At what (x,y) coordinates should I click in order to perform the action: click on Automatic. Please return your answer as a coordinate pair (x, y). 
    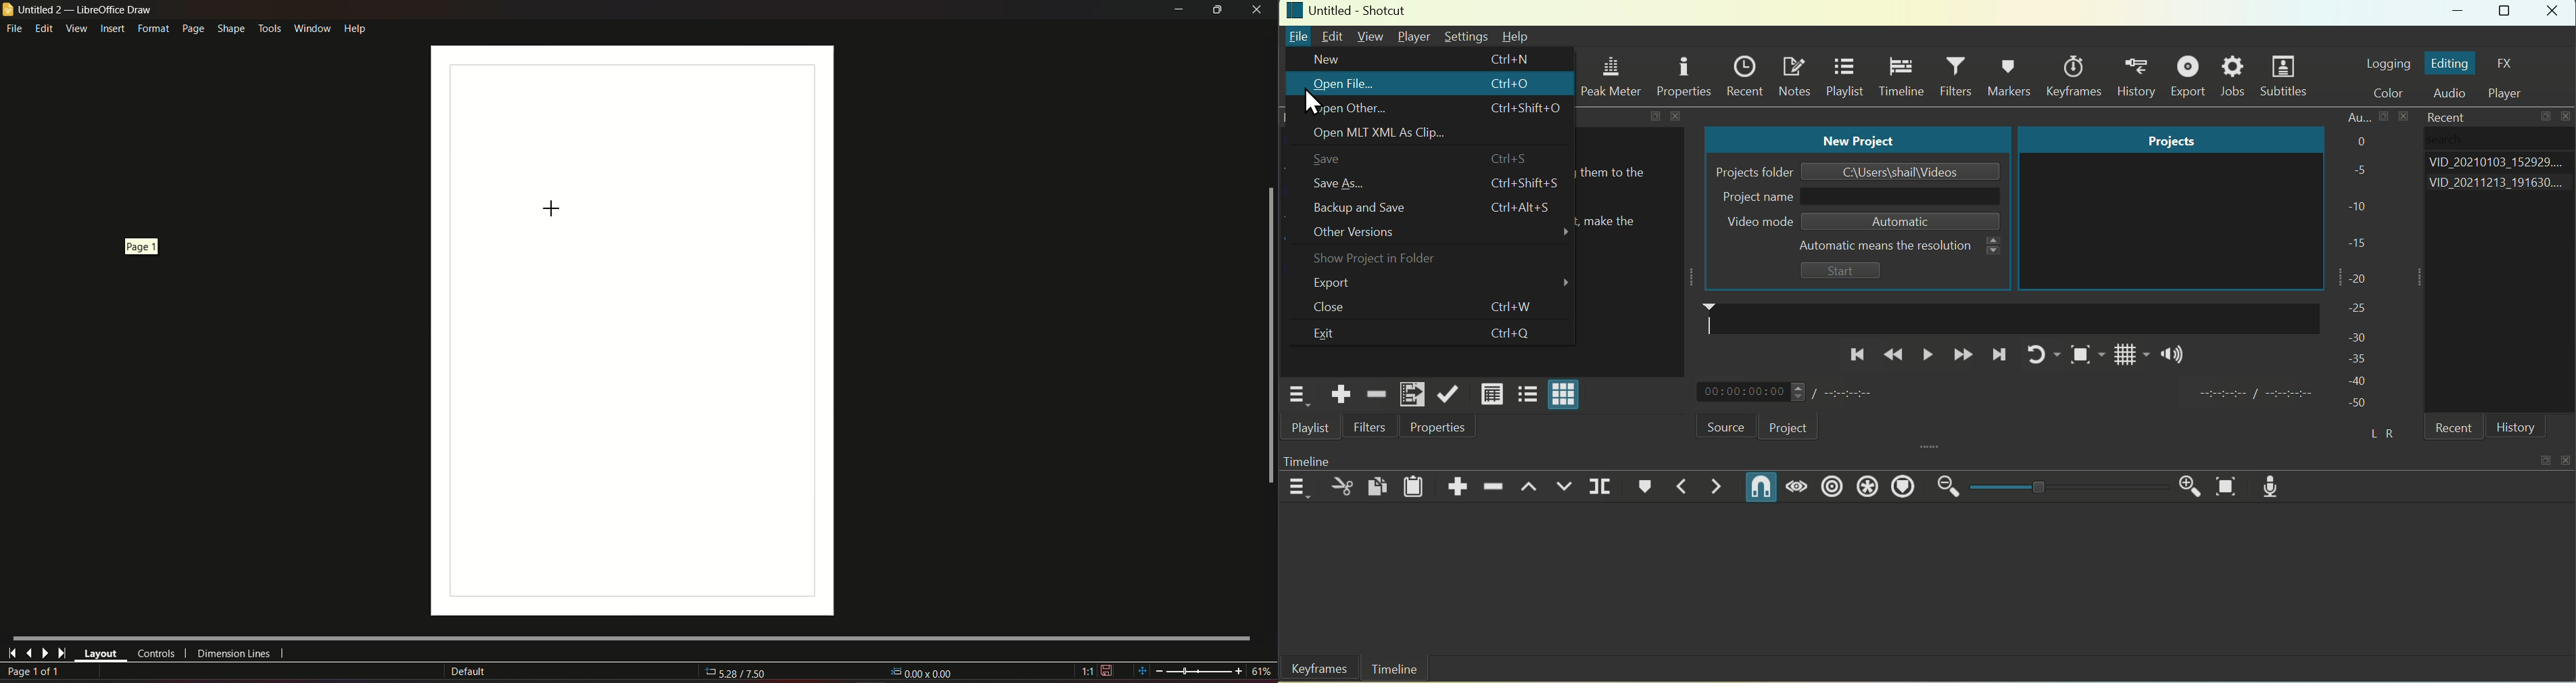
    Looking at the image, I should click on (1893, 221).